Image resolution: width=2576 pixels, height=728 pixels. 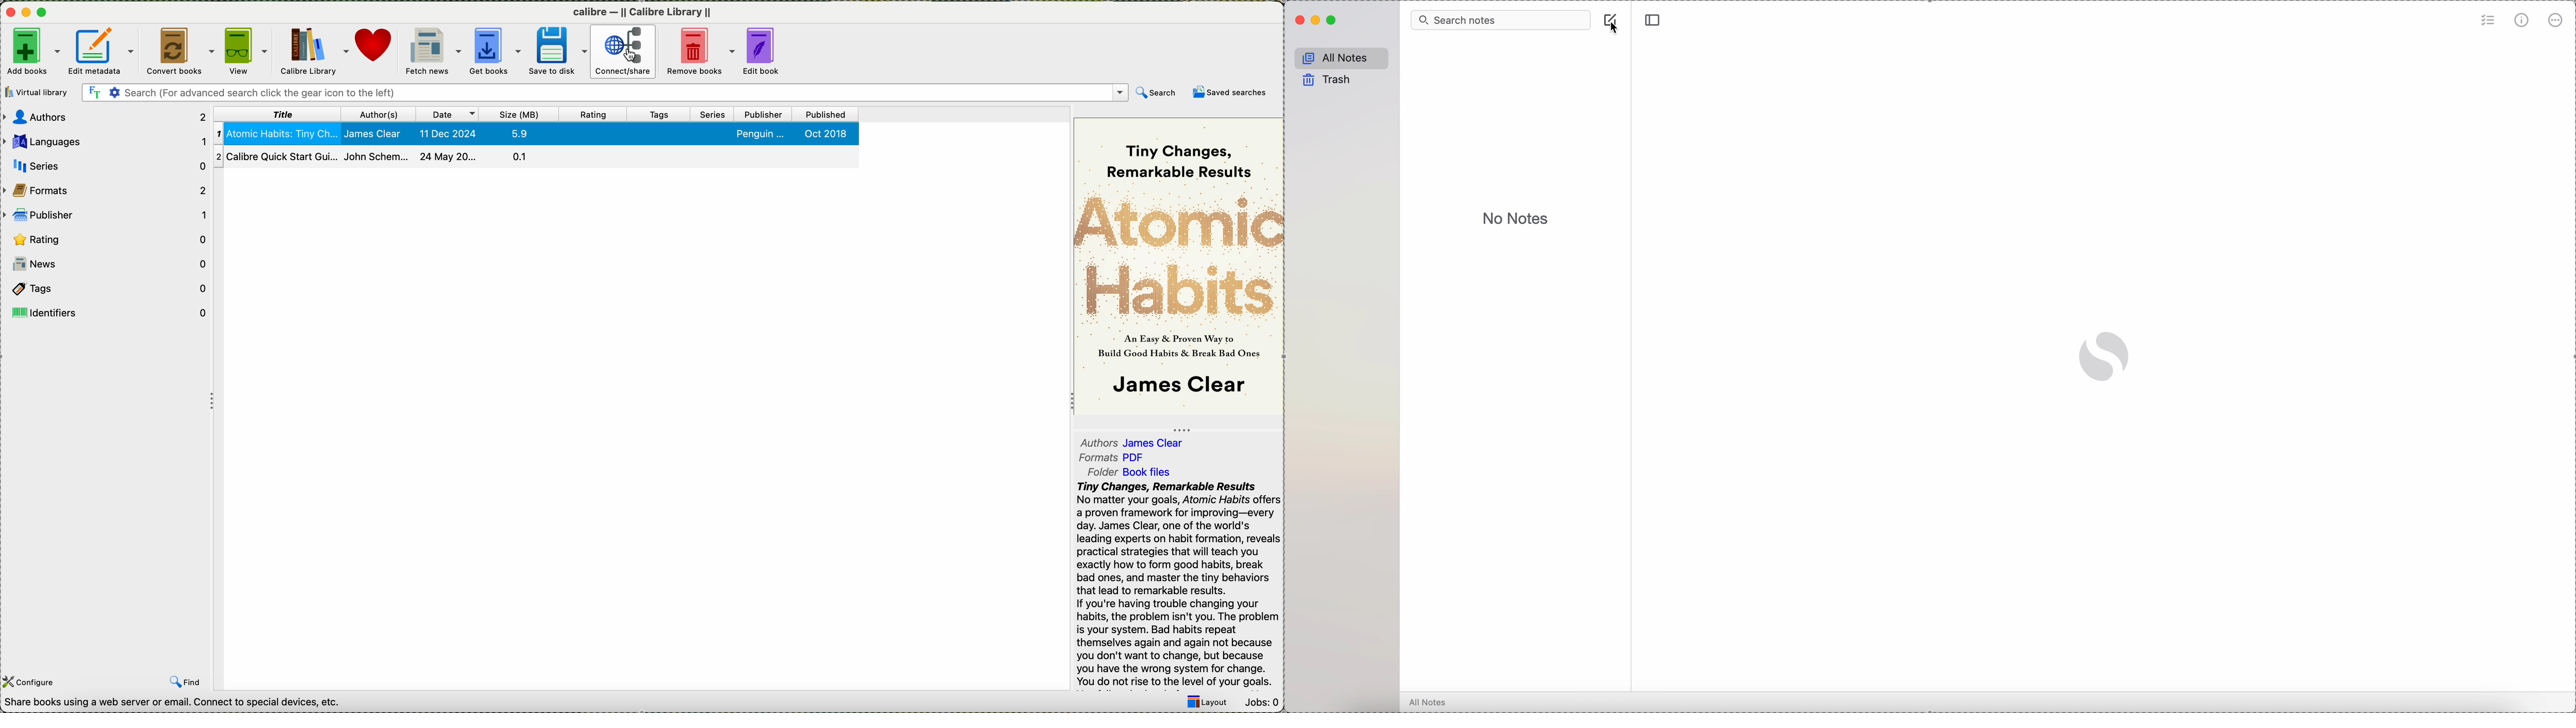 What do you see at coordinates (1317, 22) in the screenshot?
I see `minimize Simplenote` at bounding box center [1317, 22].